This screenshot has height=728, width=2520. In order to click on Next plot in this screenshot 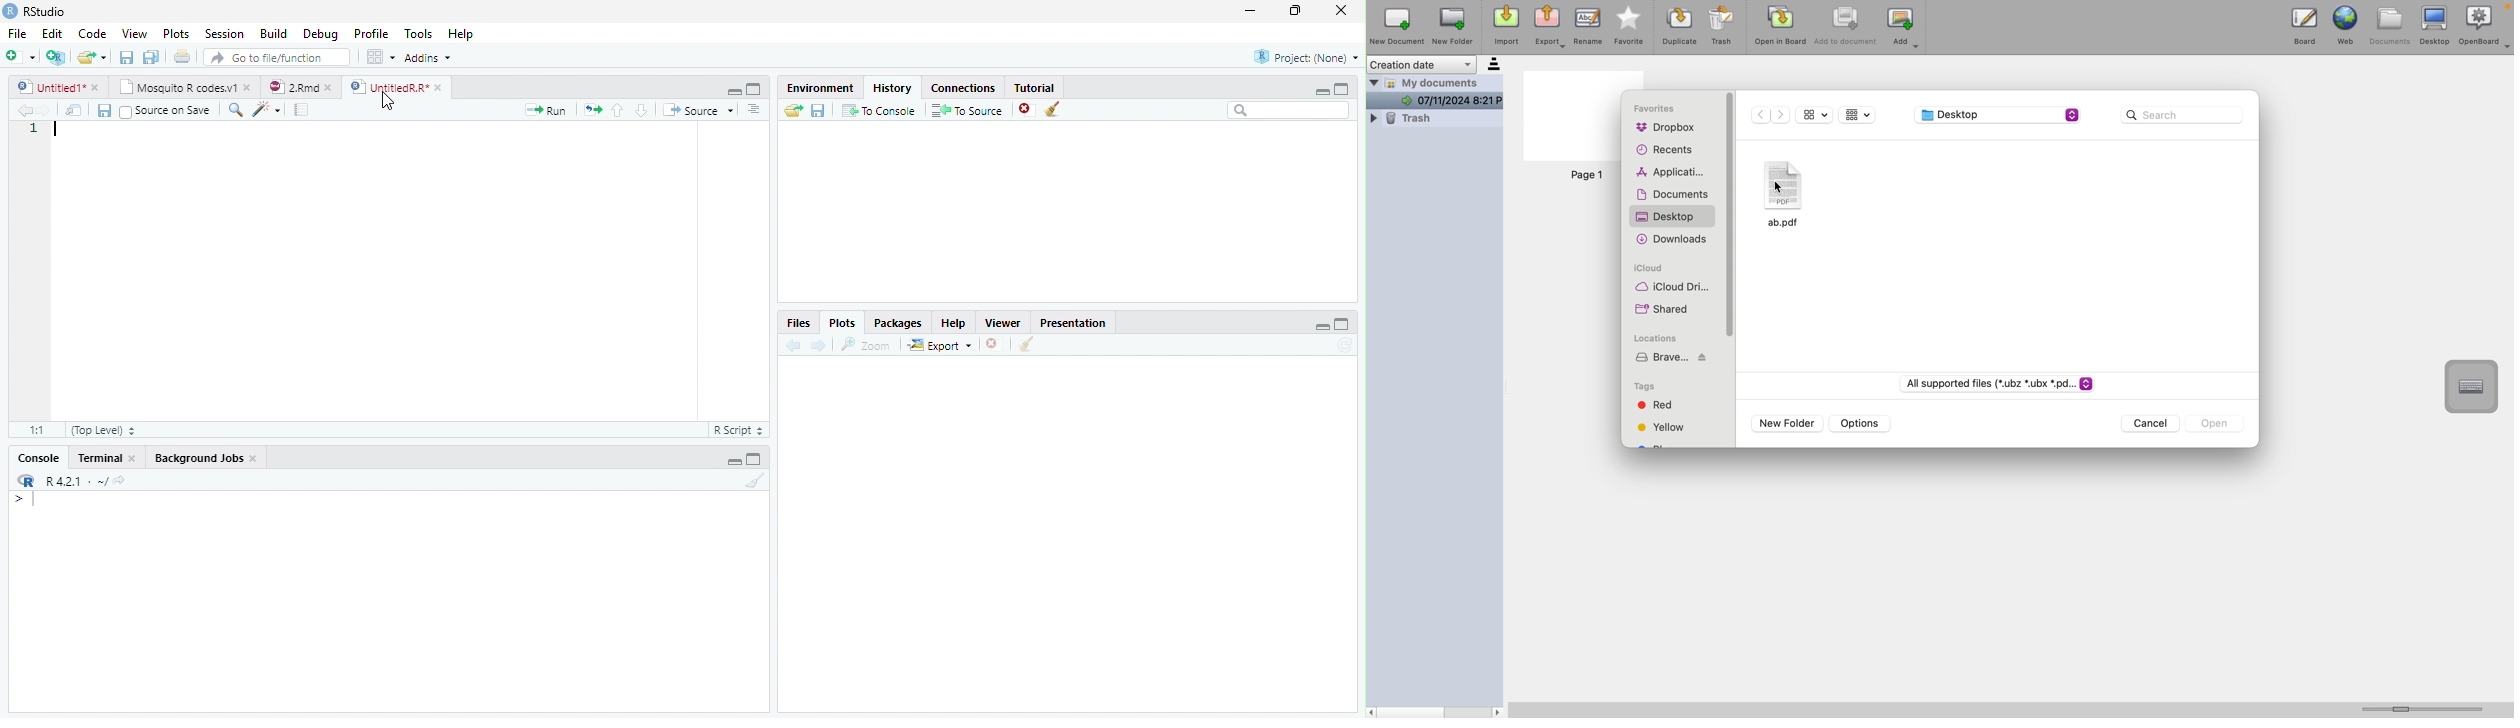, I will do `click(818, 345)`.